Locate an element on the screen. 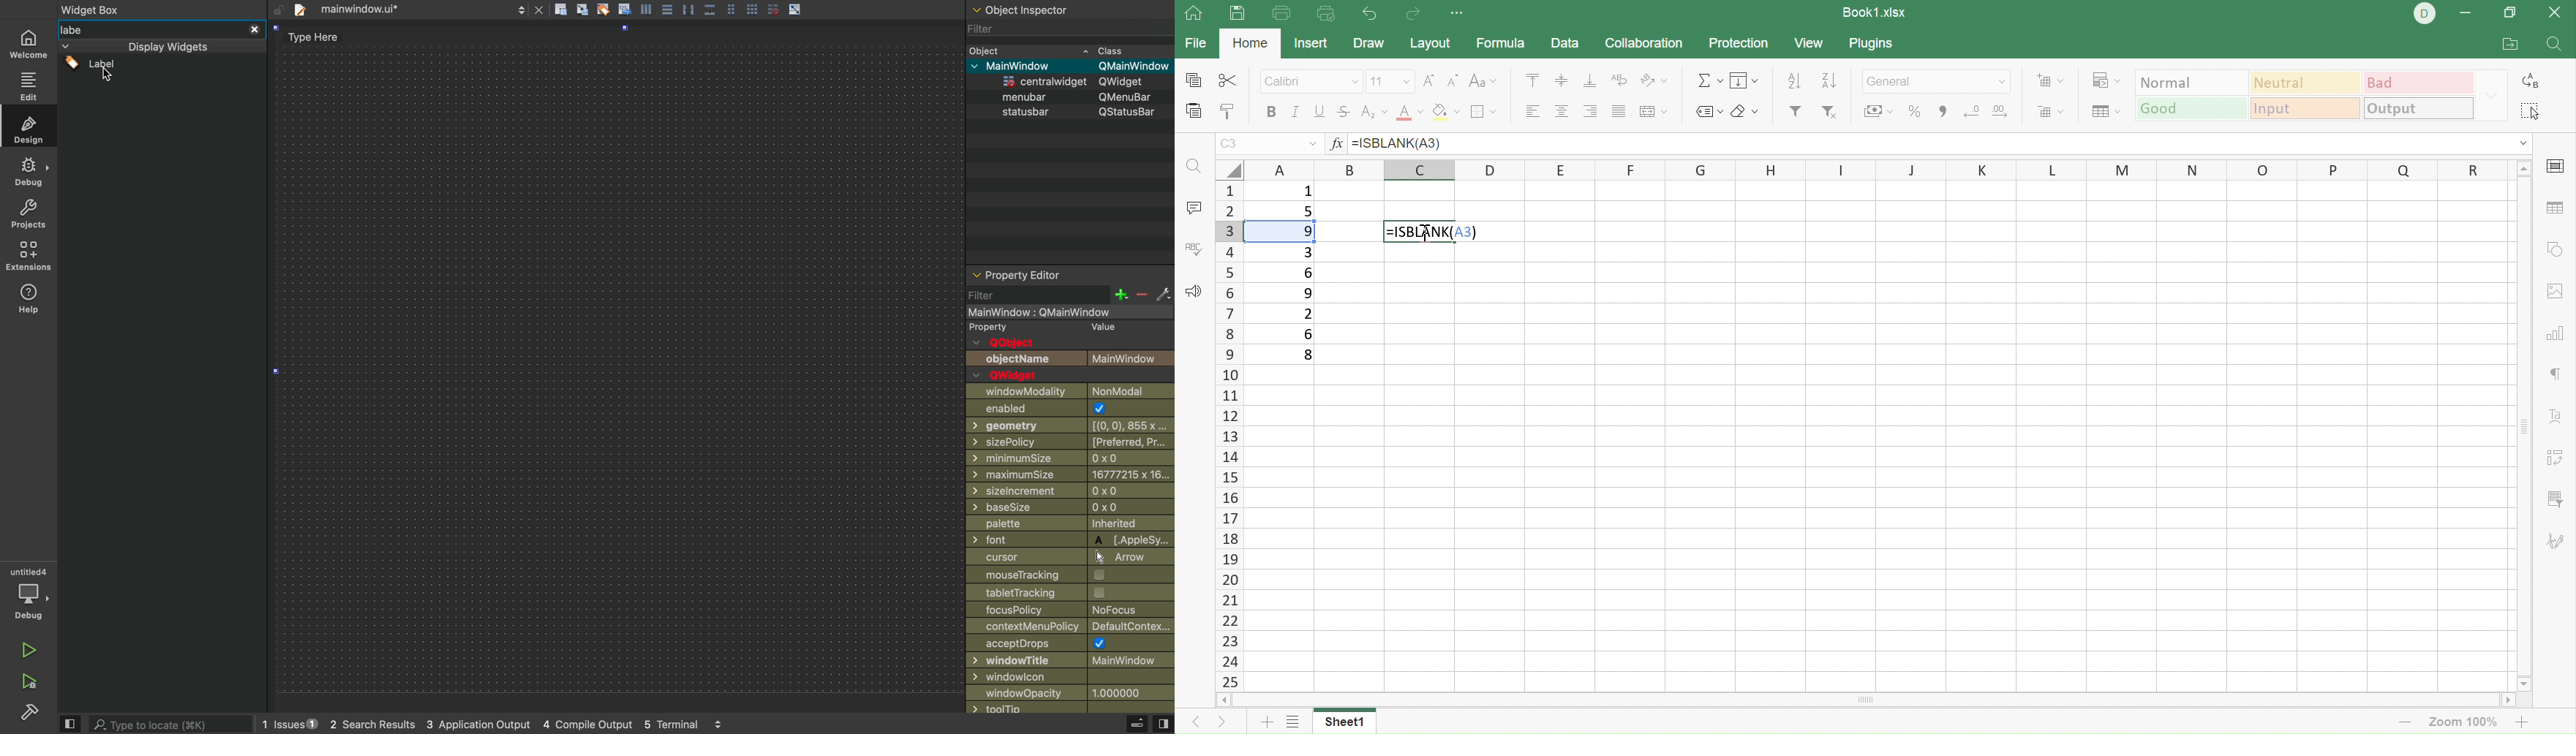  Drop down is located at coordinates (2000, 82).